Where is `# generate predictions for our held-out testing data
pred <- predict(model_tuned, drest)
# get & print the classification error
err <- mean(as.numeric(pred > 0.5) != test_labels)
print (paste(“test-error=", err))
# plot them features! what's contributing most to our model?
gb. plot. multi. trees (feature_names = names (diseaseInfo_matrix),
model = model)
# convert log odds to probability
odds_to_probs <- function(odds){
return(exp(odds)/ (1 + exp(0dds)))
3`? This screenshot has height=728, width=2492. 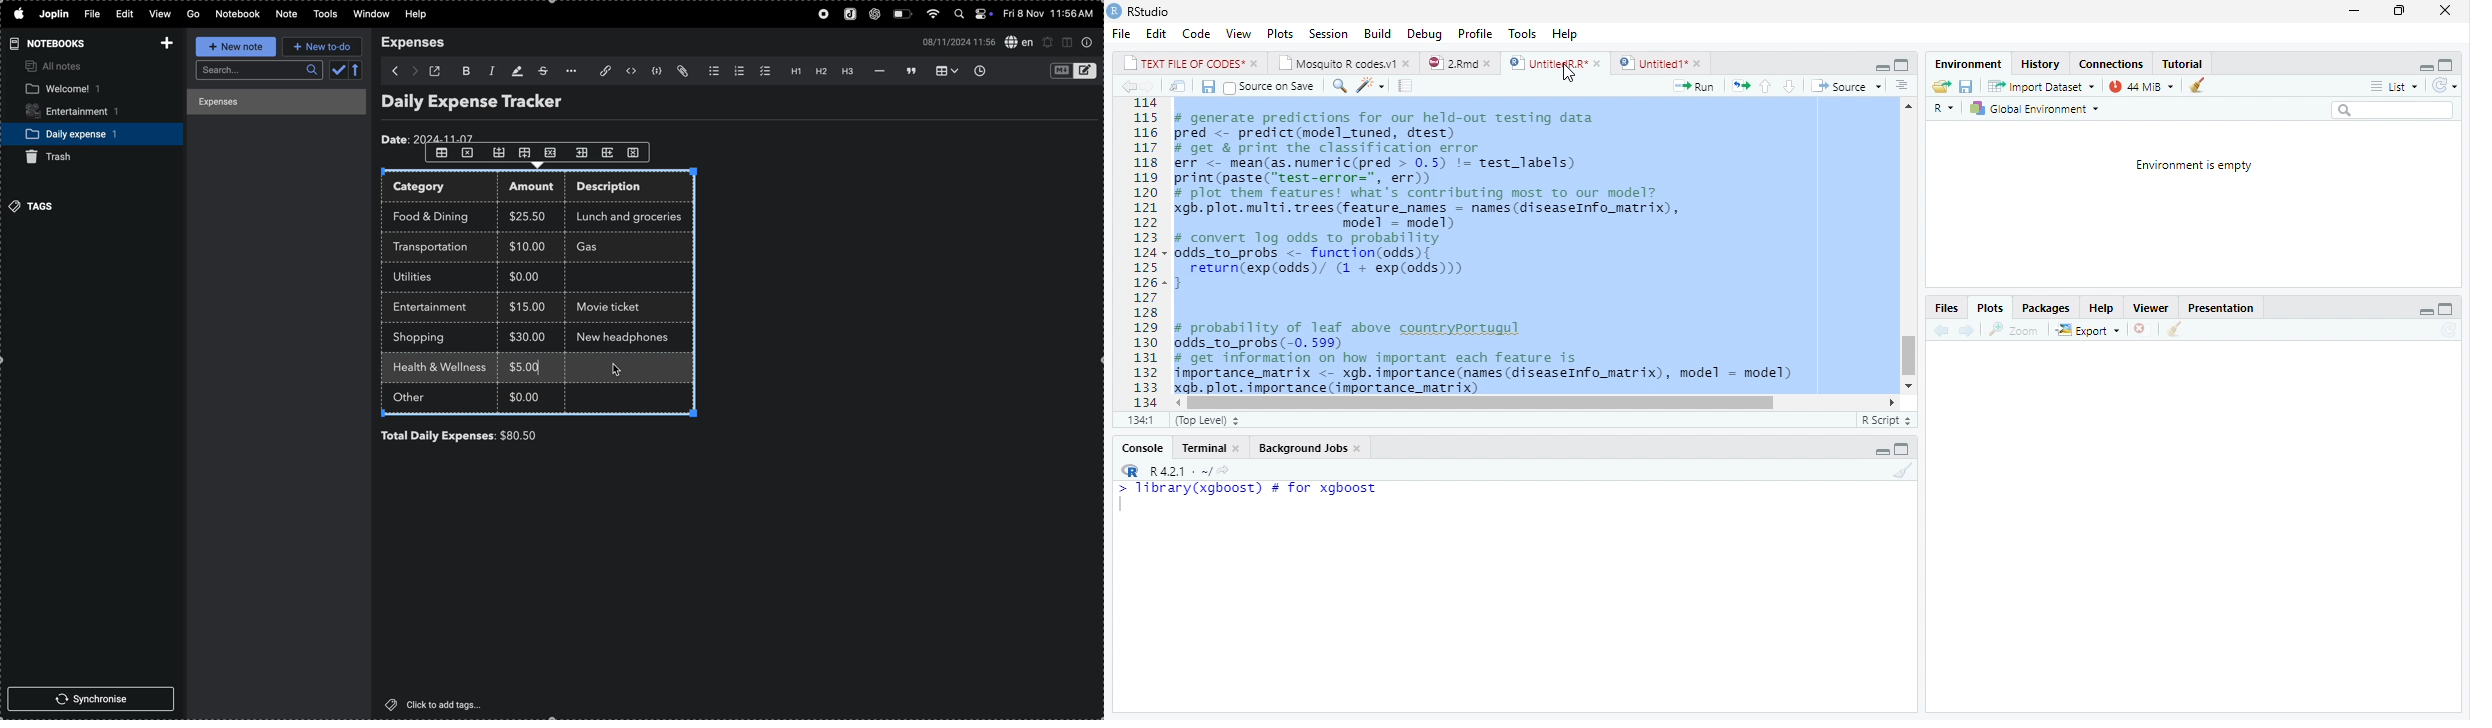 # generate predictions for our held-out testing data
pred <- predict(model_tuned, drest)
# get & print the classification error
err <- mean(as.numeric(pred > 0.5) != test_labels)
print (paste(“test-error=", err))
# plot them features! what's contributing most to our model?
gb. plot. multi. trees (feature_names = names (diseaseInfo_matrix),
model = model)
# convert log odds to probability
odds_to_probs <- function(odds){
return(exp(odds)/ (1 + exp(0dds)))
3 is located at coordinates (1438, 204).